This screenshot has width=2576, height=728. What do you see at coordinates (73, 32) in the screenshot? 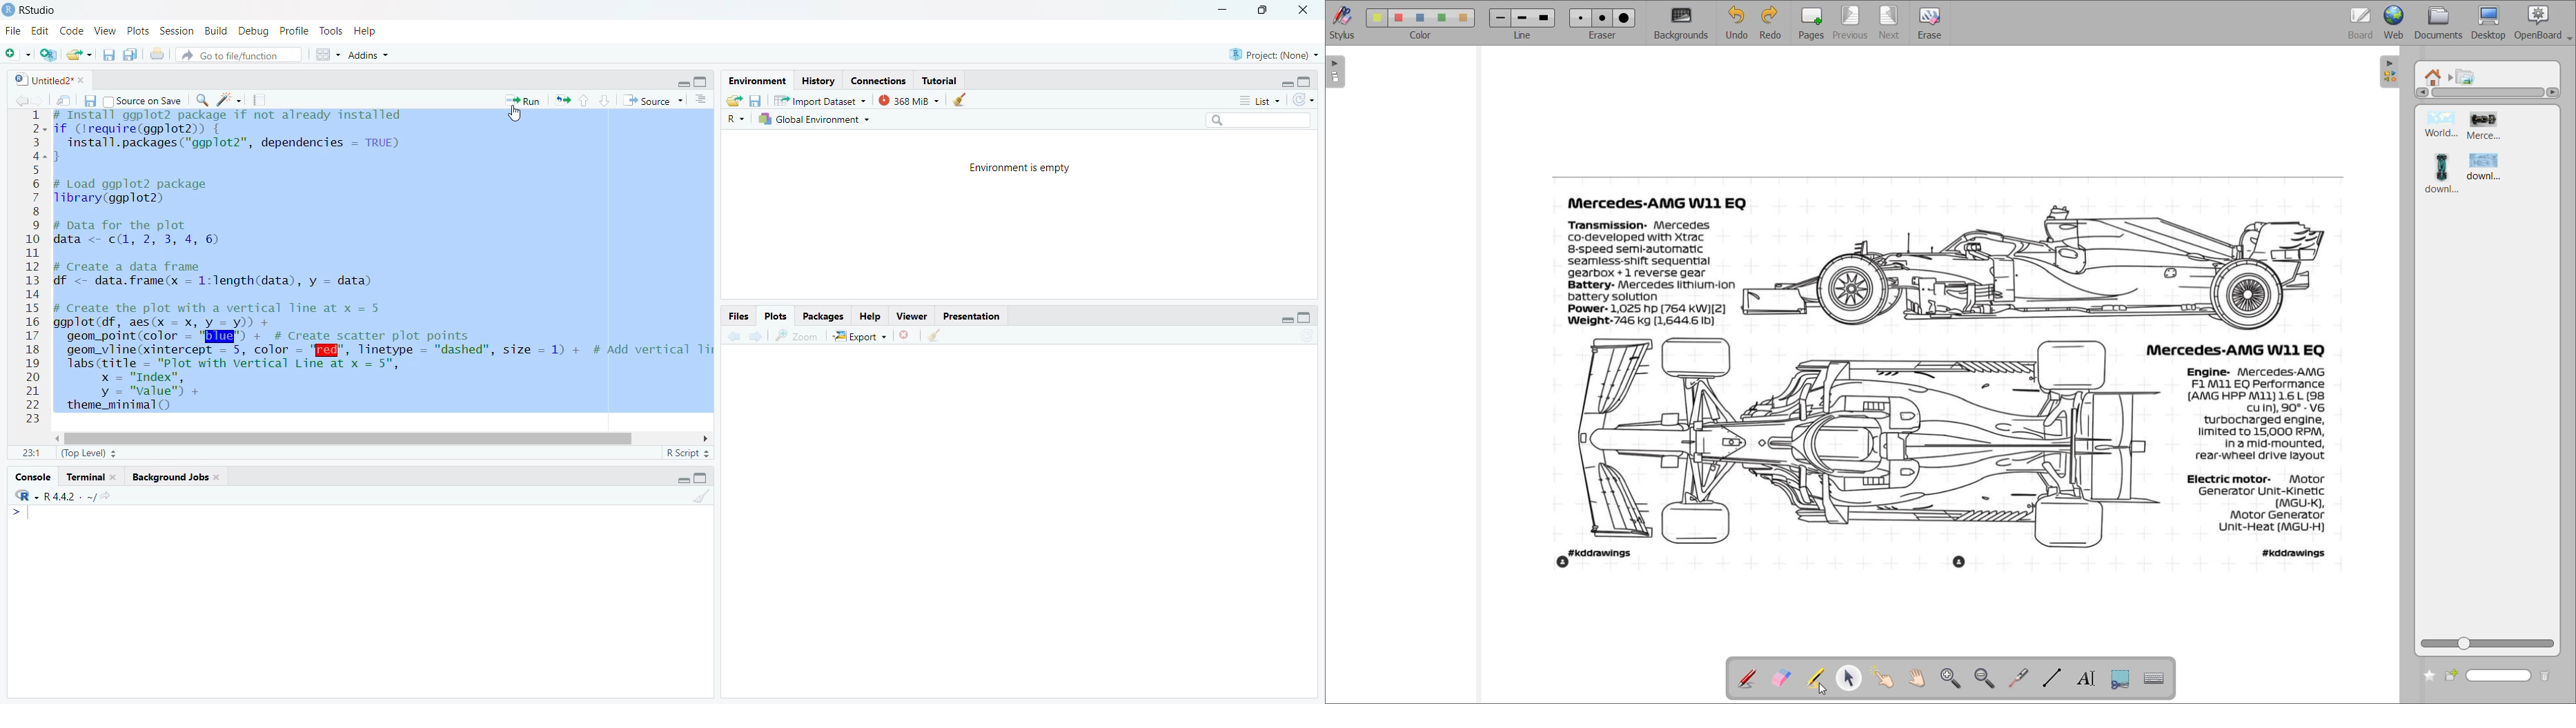
I see `Code` at bounding box center [73, 32].